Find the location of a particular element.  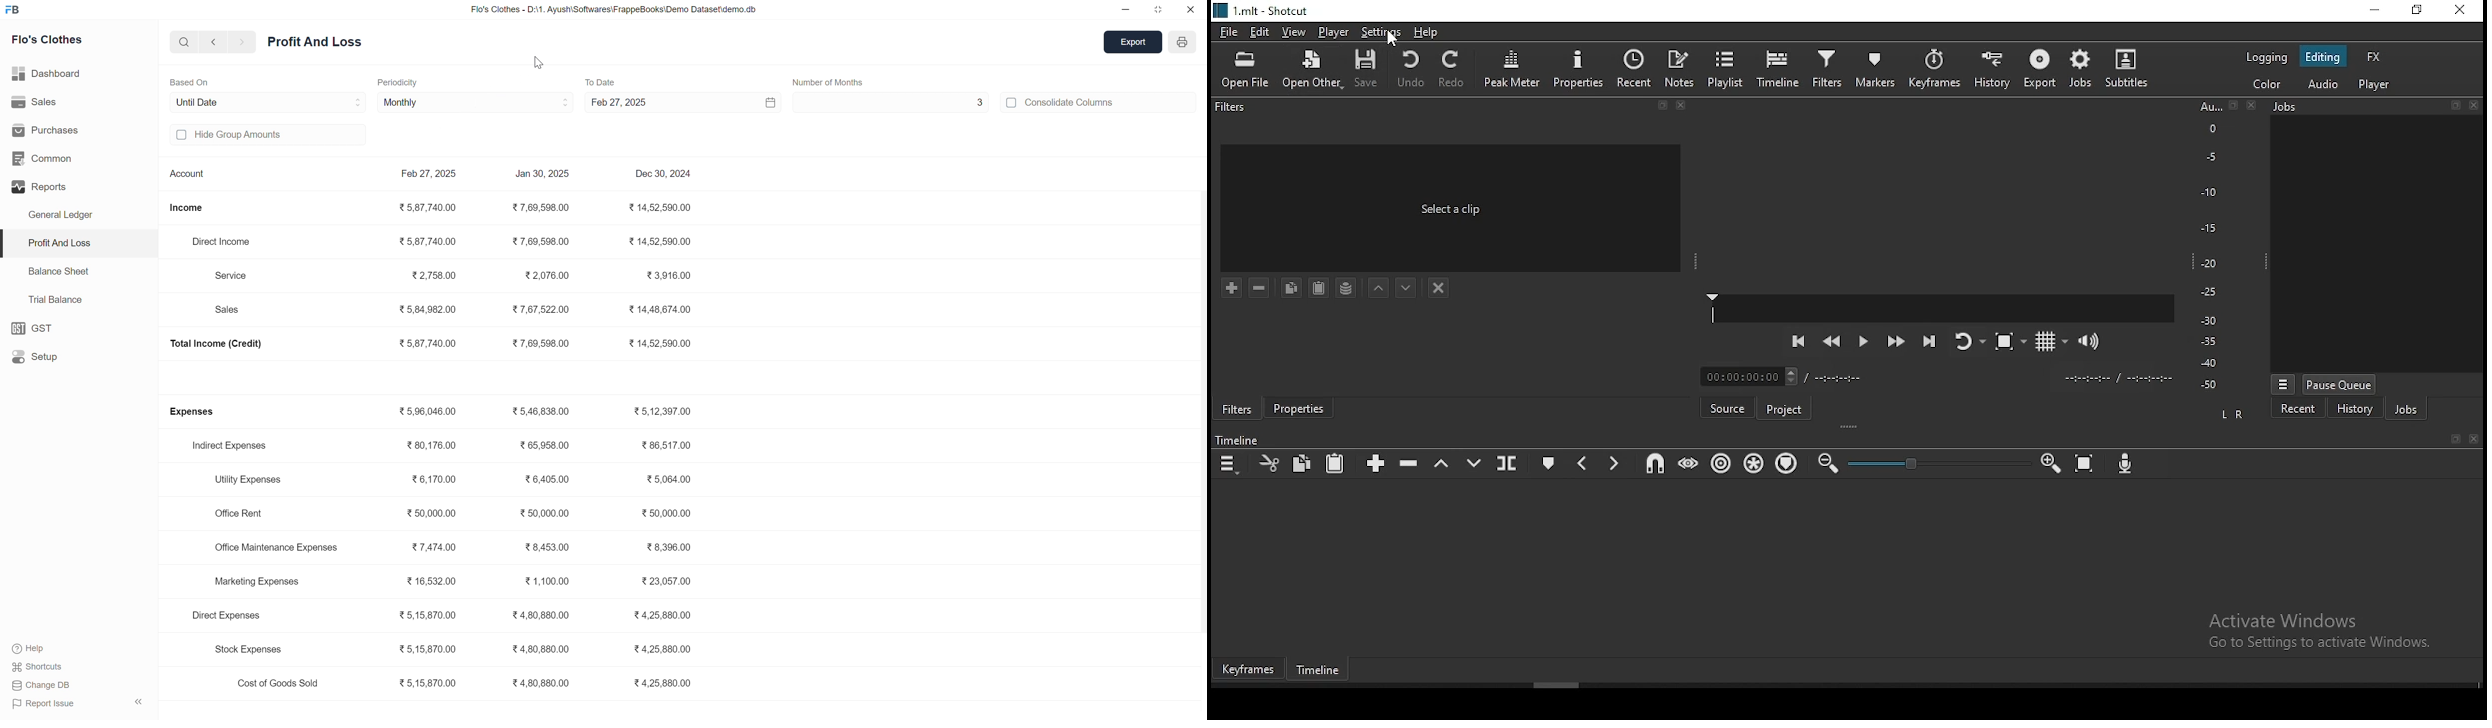

scrub while dragging is located at coordinates (1686, 465).